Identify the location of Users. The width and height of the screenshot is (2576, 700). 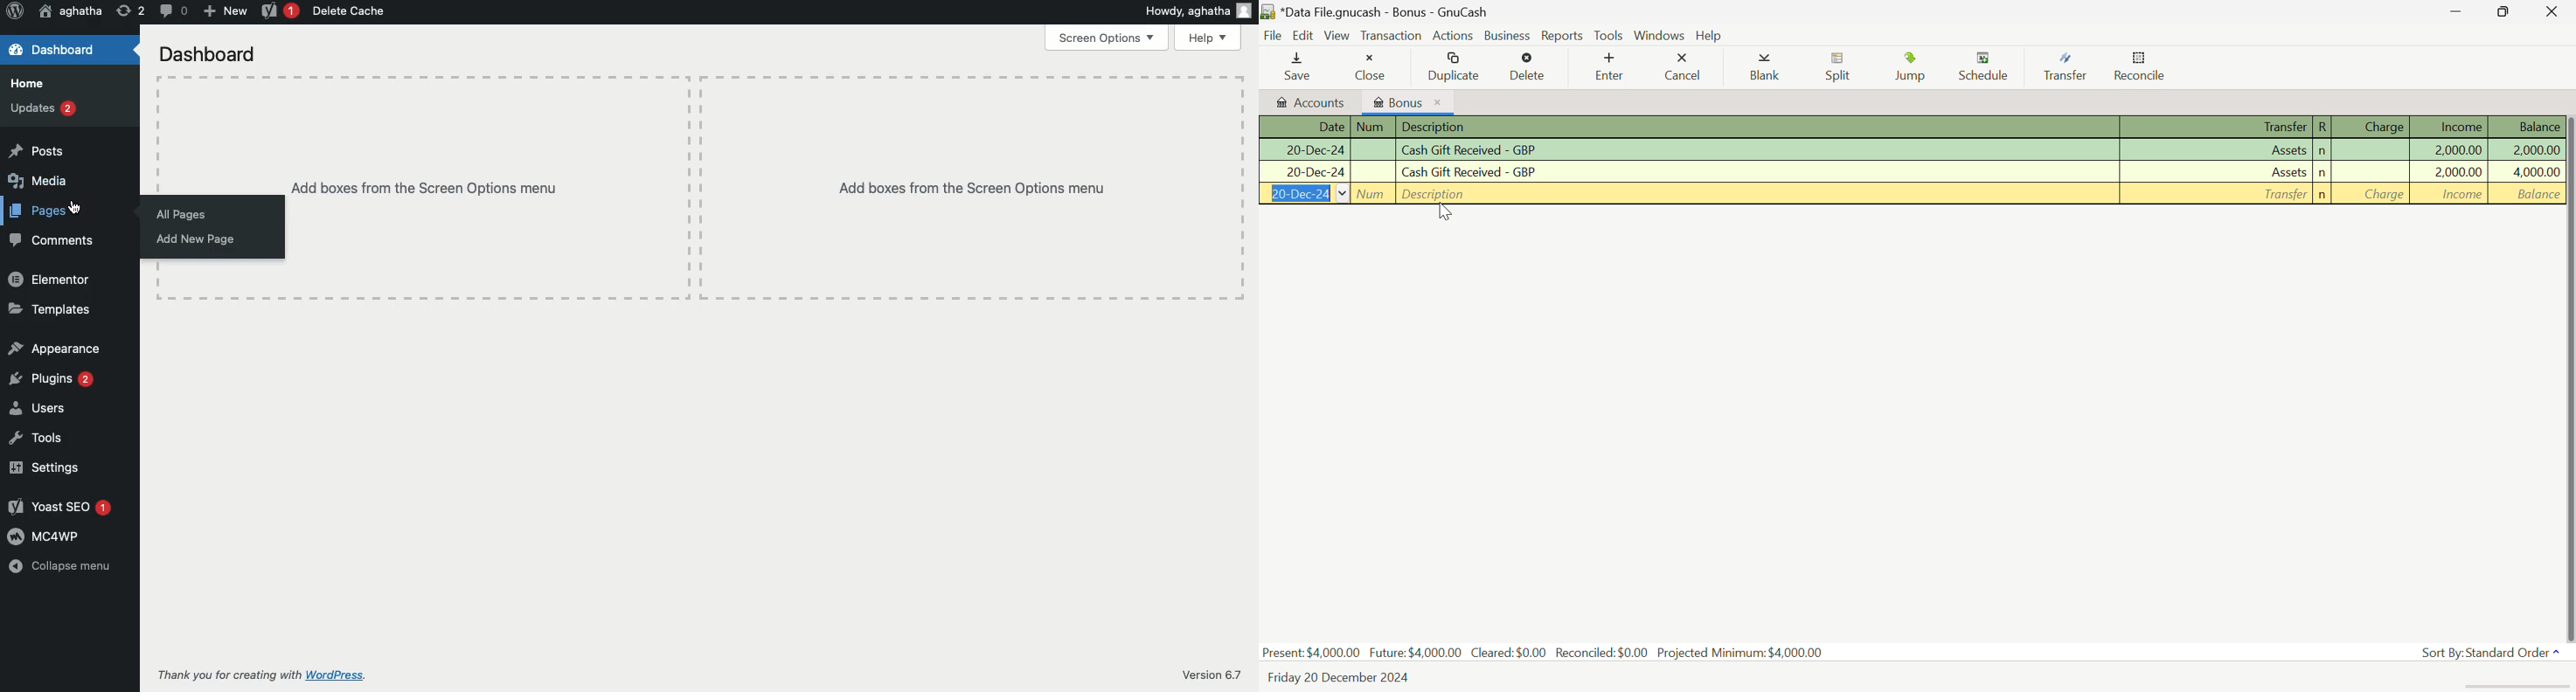
(38, 407).